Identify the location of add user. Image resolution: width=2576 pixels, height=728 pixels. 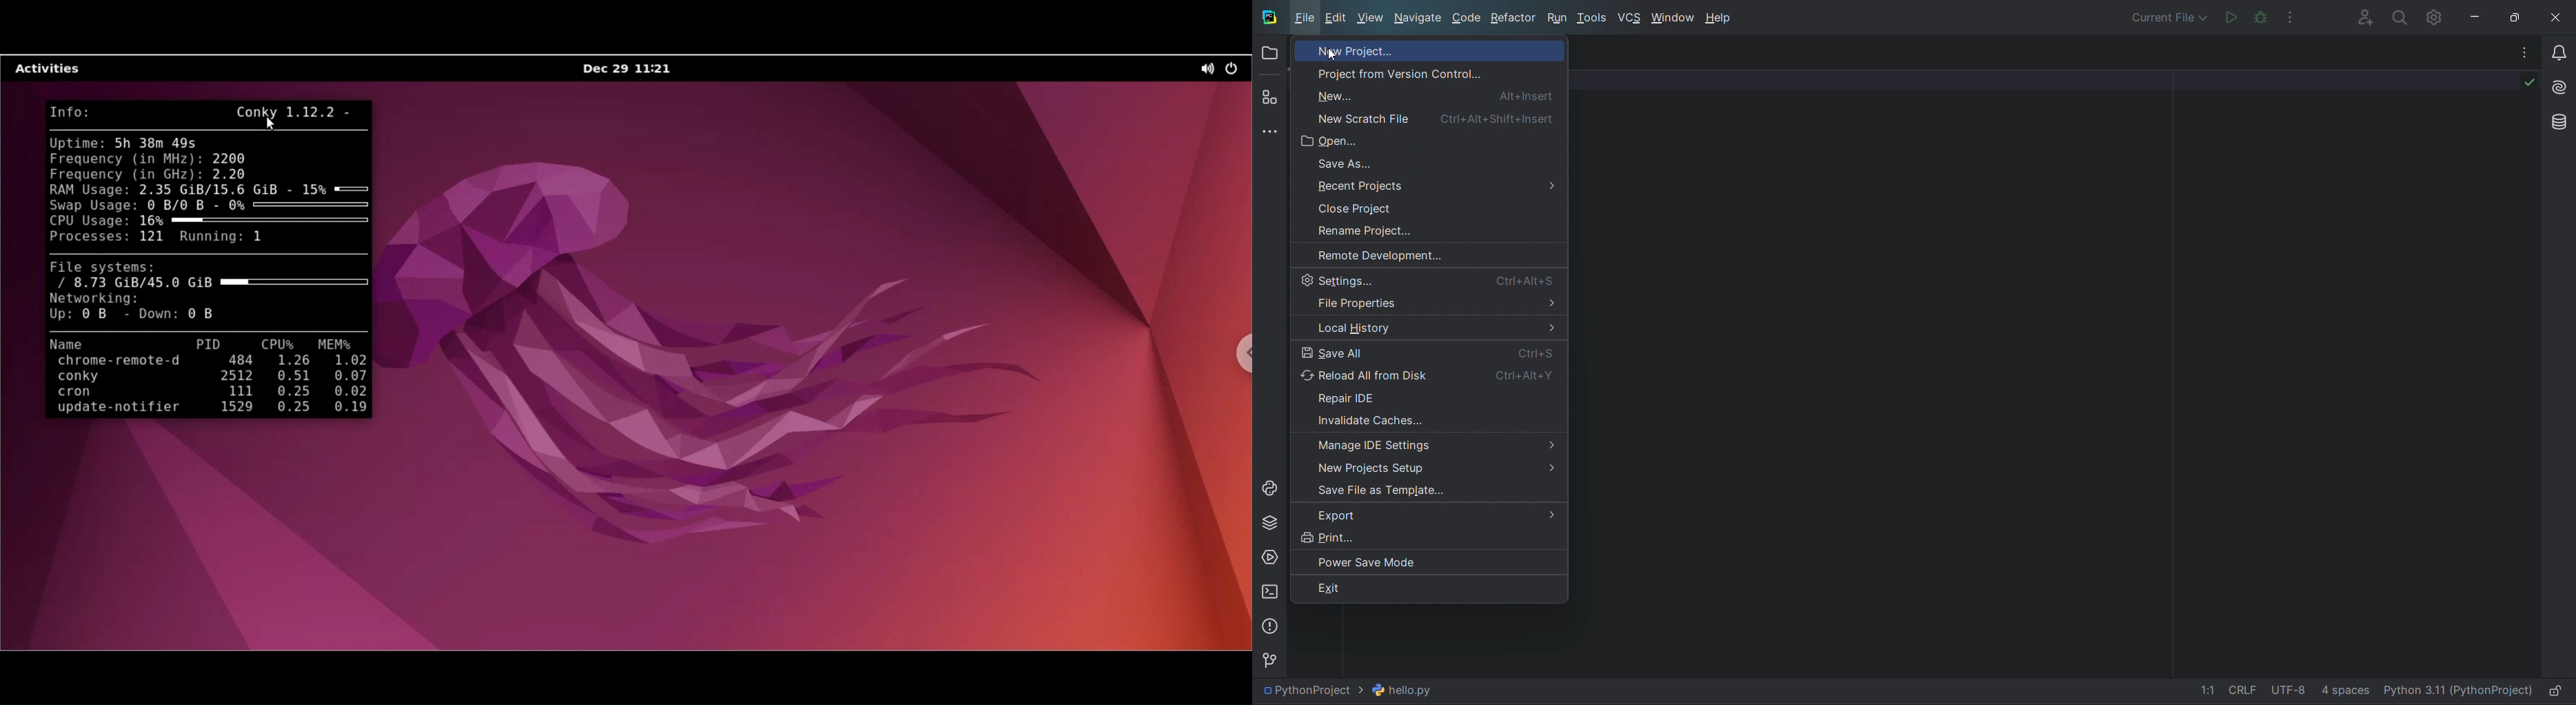
(2360, 17).